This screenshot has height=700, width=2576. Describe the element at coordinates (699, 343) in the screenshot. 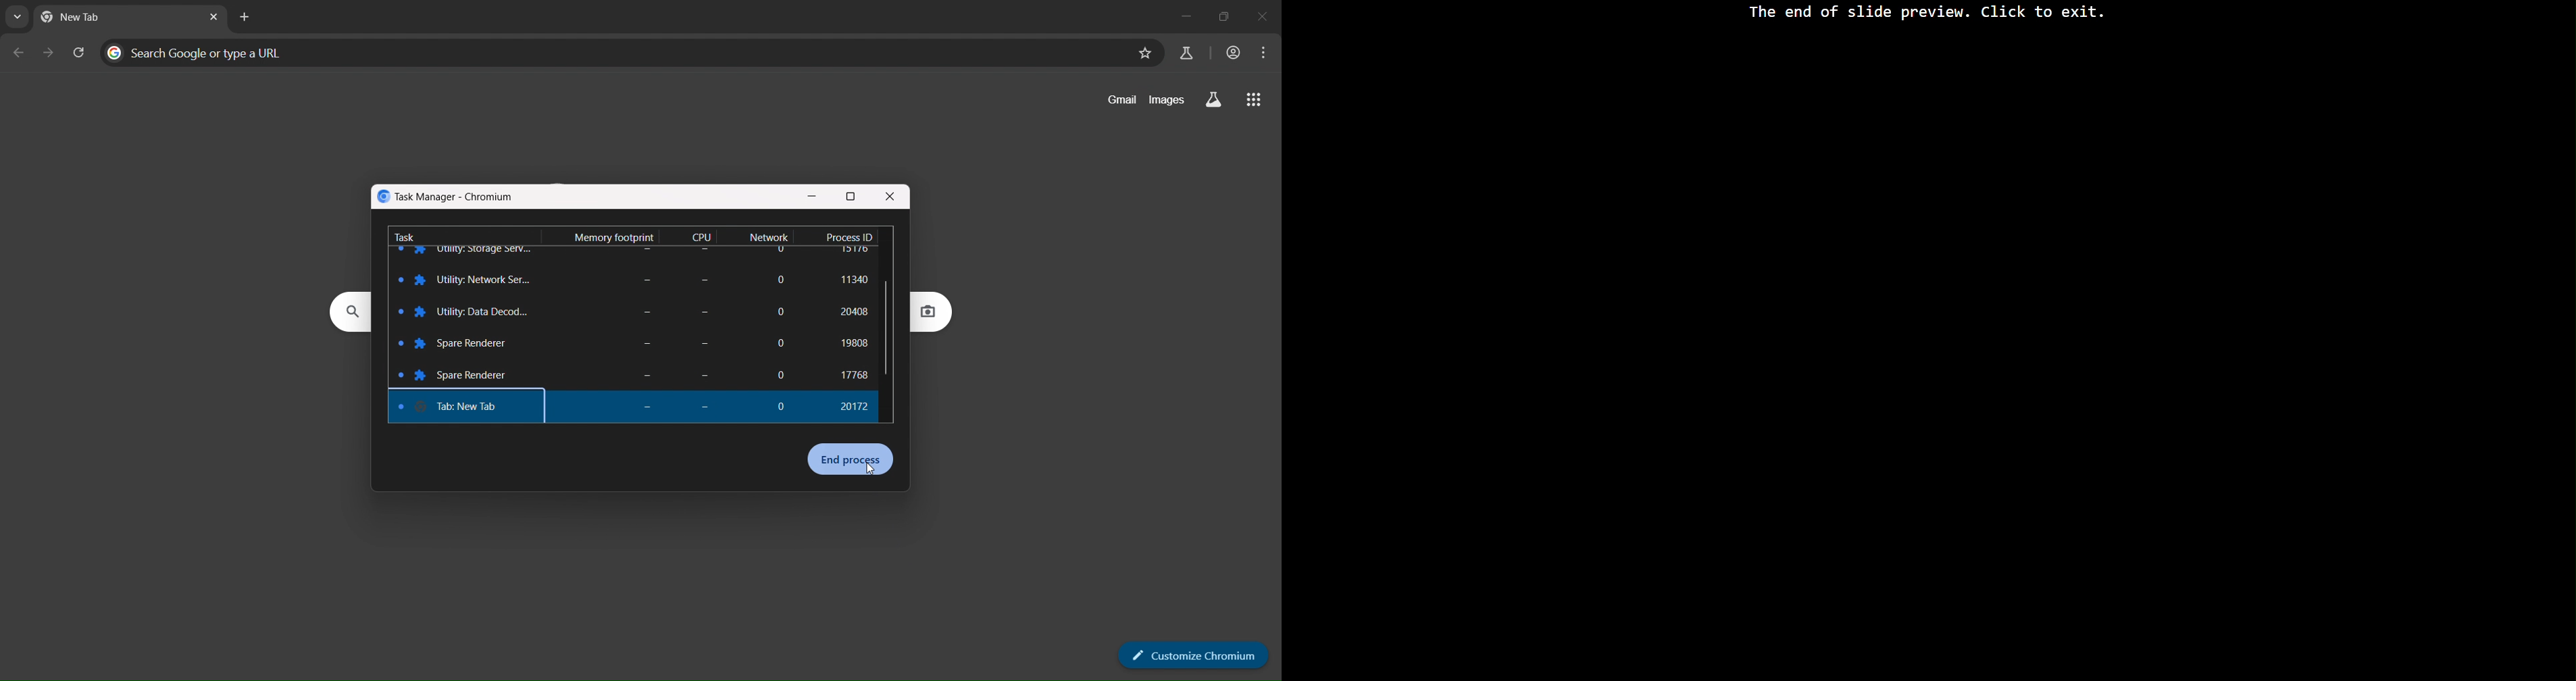

I see `00` at that location.